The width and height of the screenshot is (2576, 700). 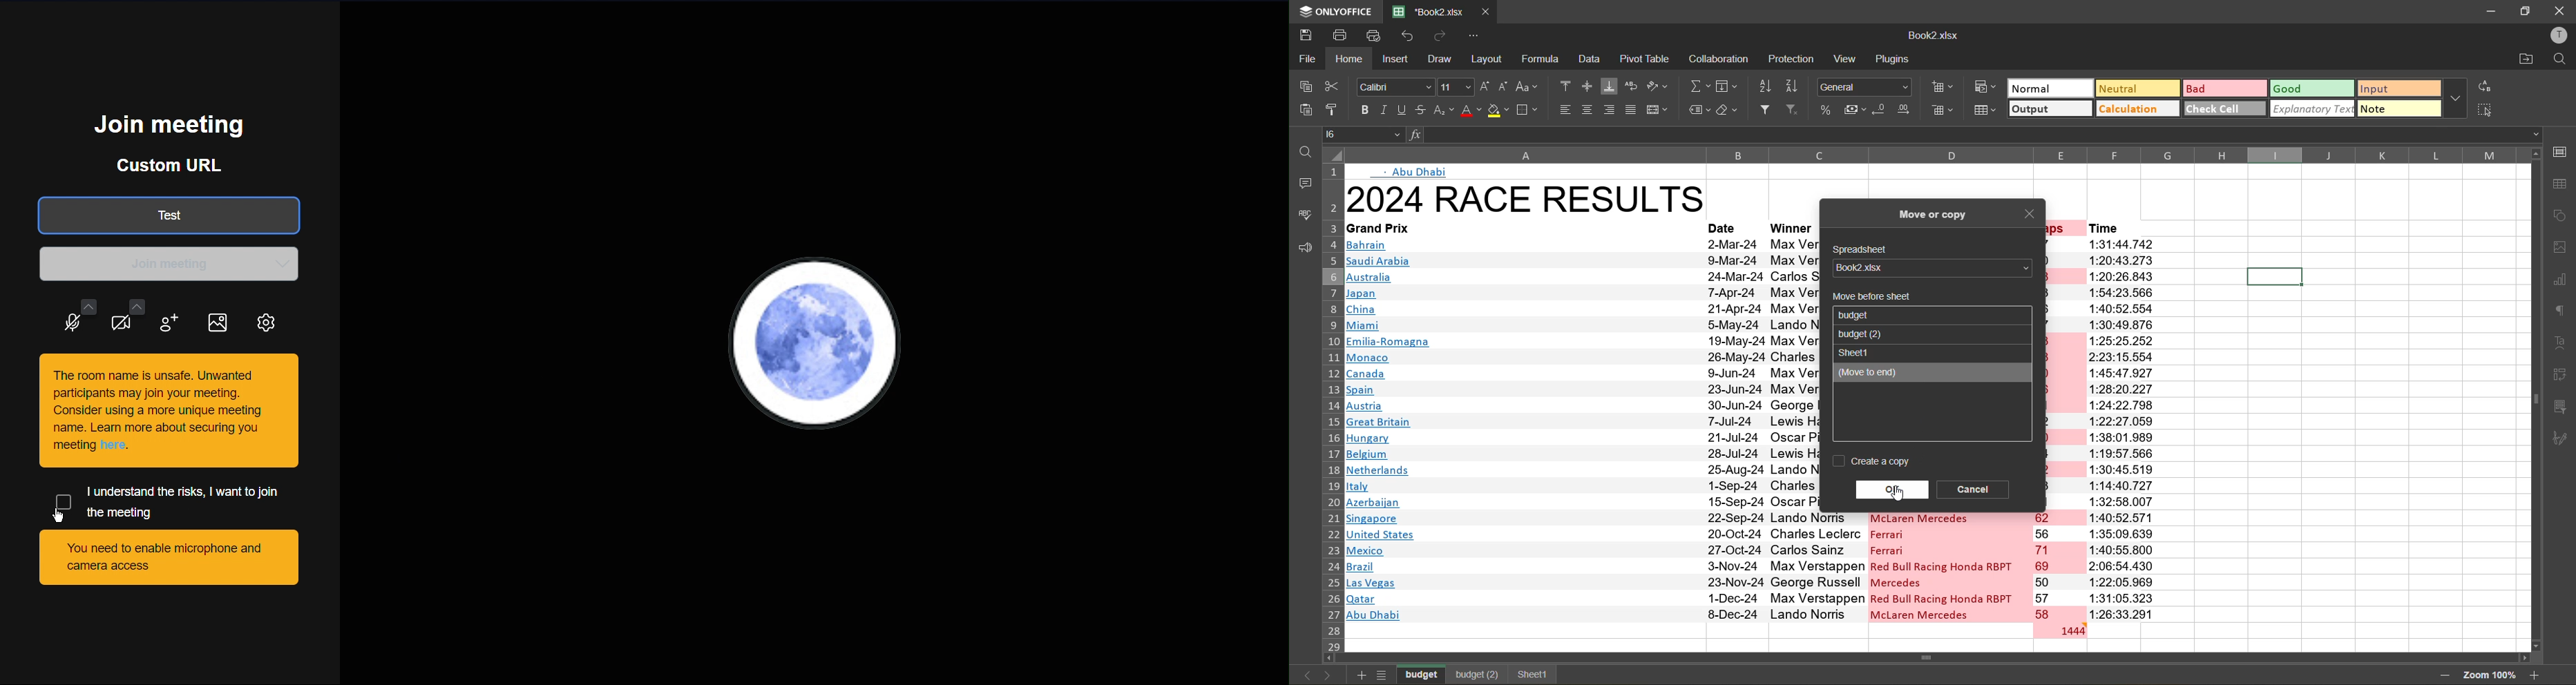 I want to click on text, so click(x=1414, y=172).